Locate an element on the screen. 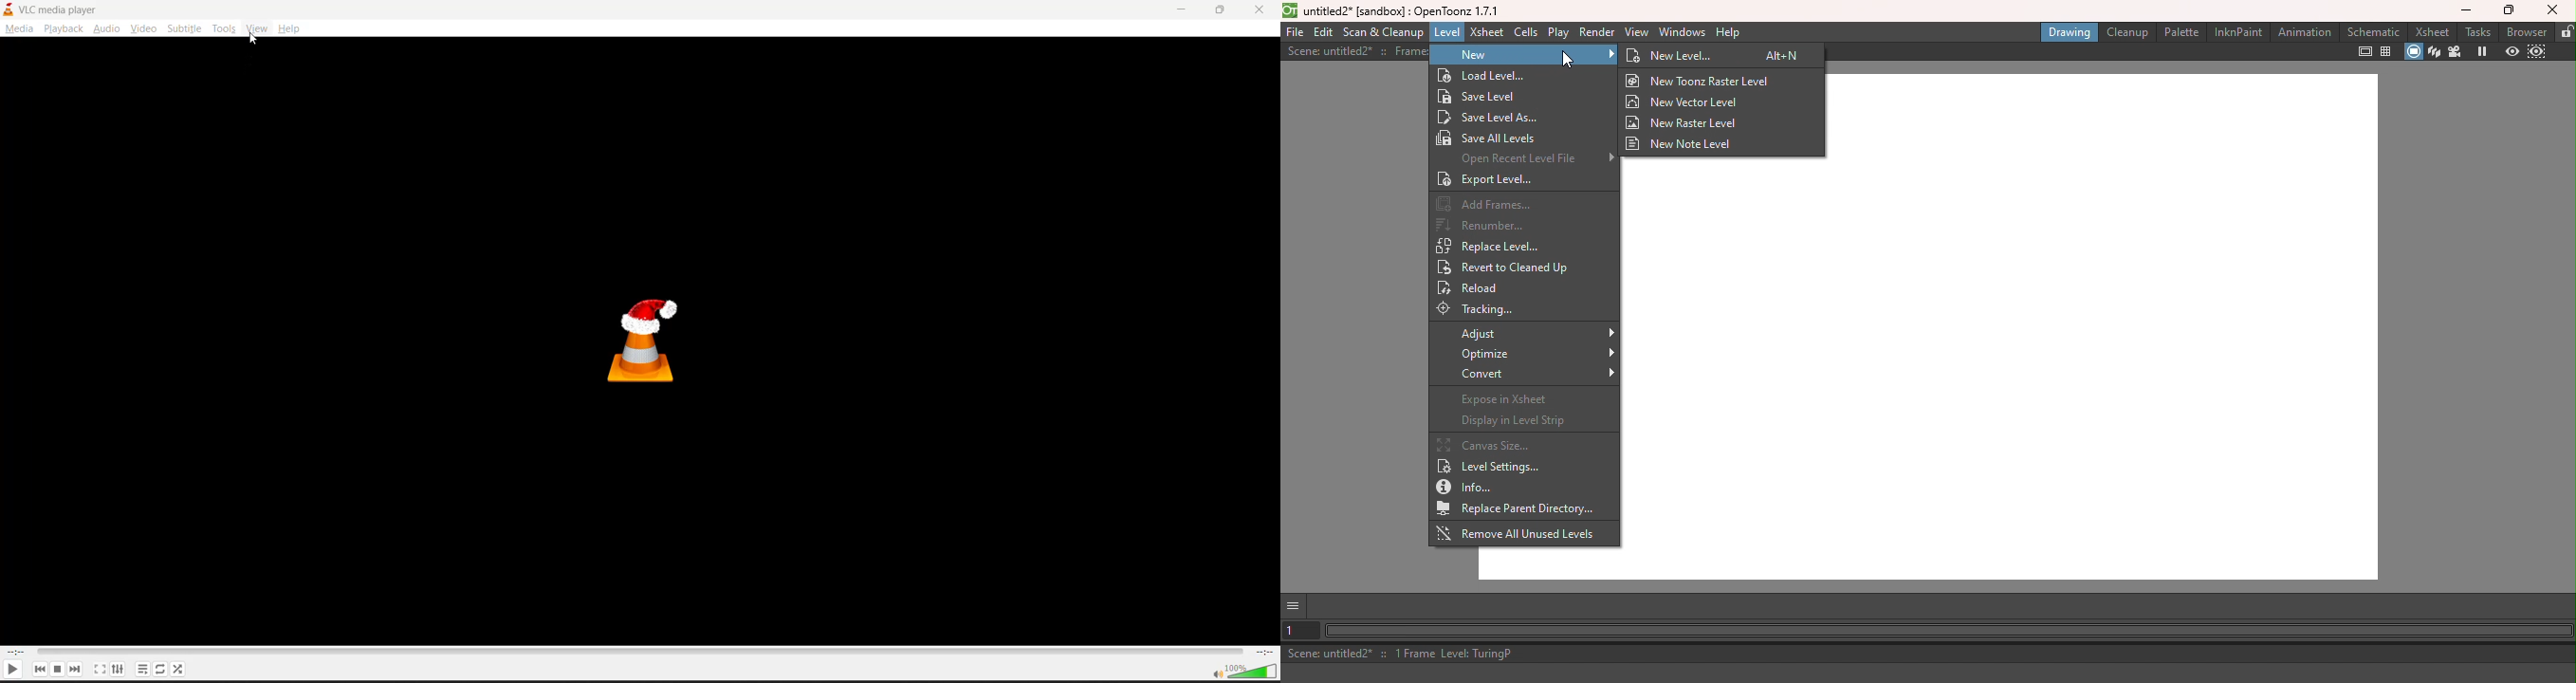 The height and width of the screenshot is (700, 2576). Renumber is located at coordinates (1486, 225).